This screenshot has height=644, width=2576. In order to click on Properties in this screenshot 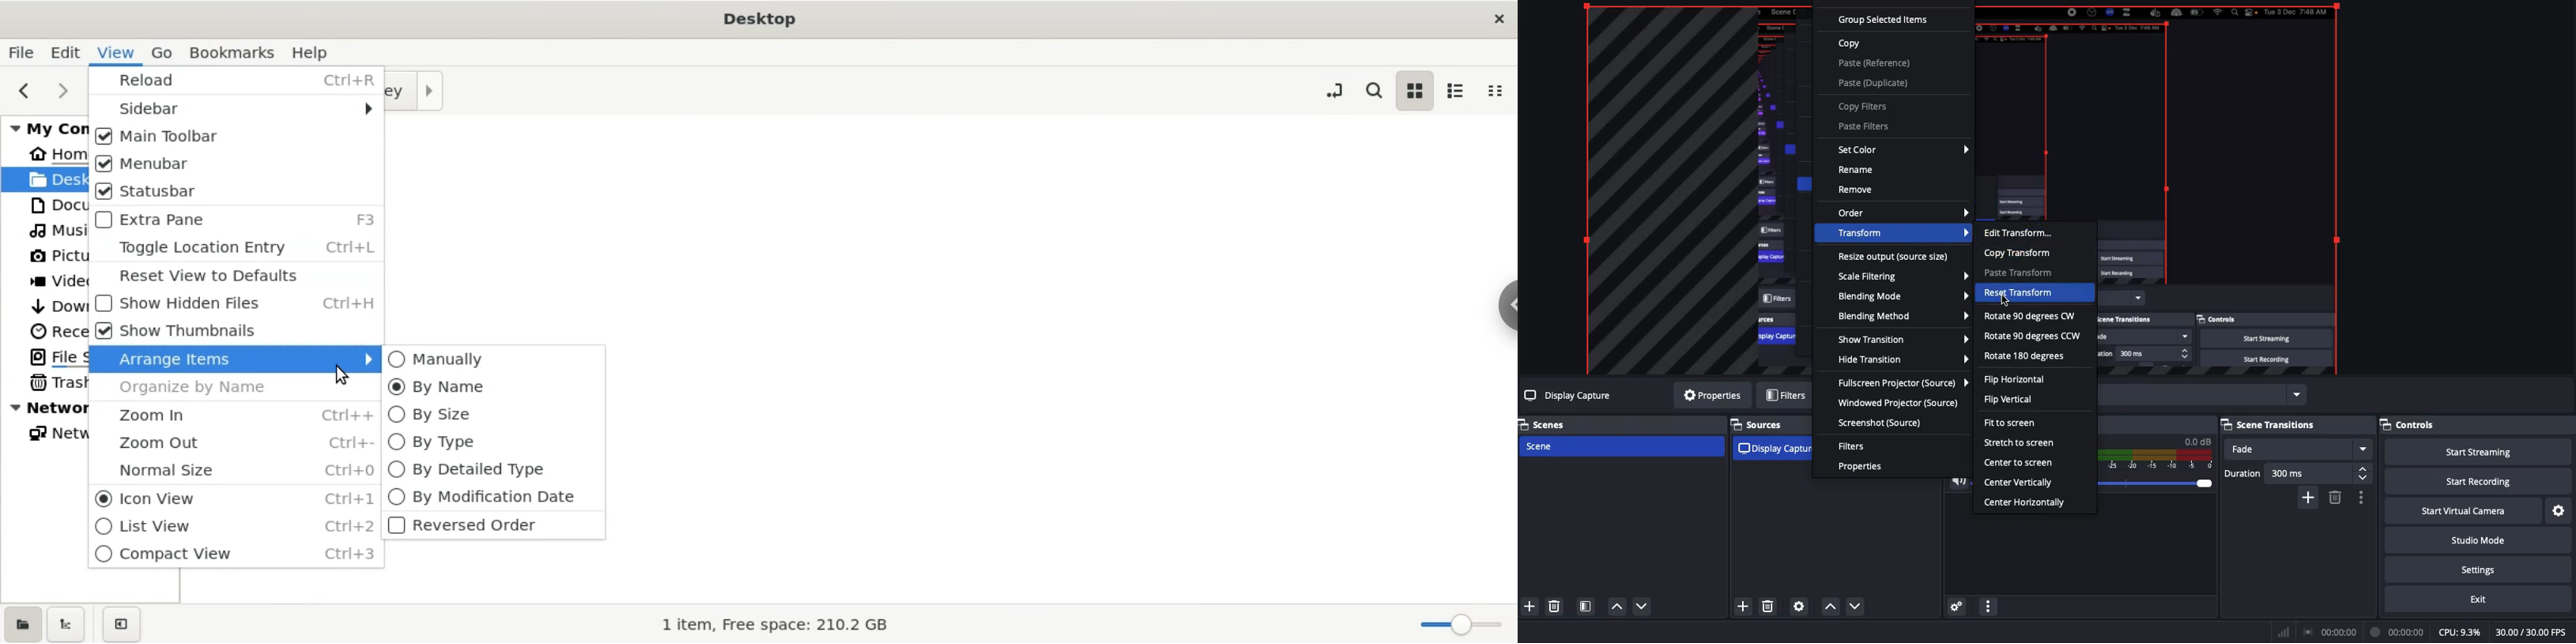, I will do `click(1713, 397)`.